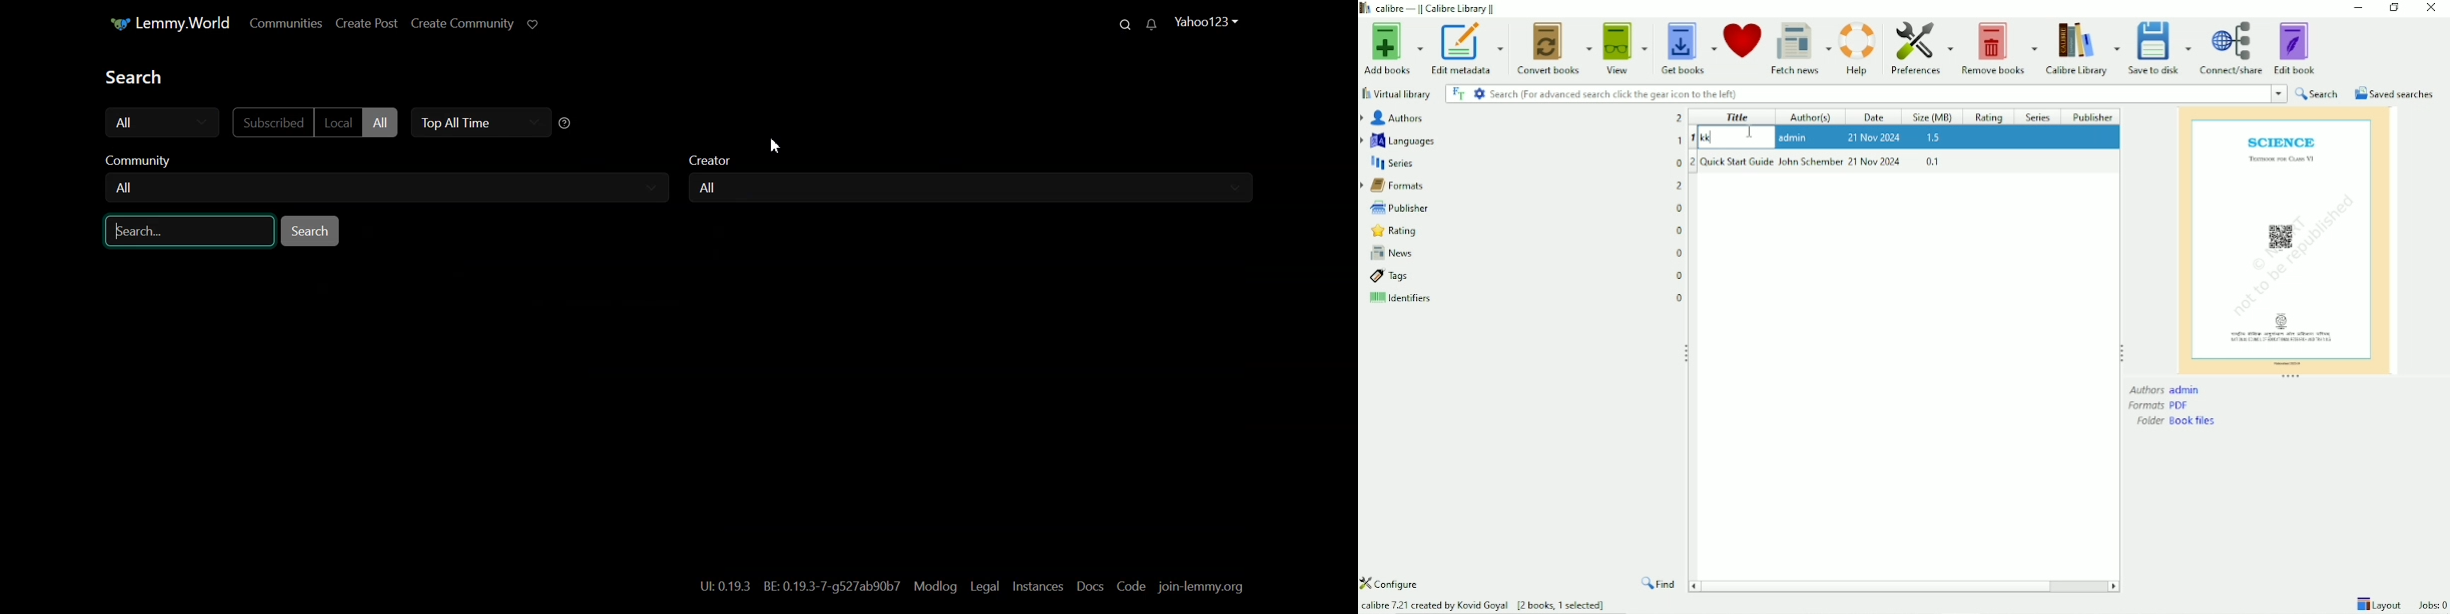 The width and height of the screenshot is (2464, 616). I want to click on Cursor, so click(1749, 131).